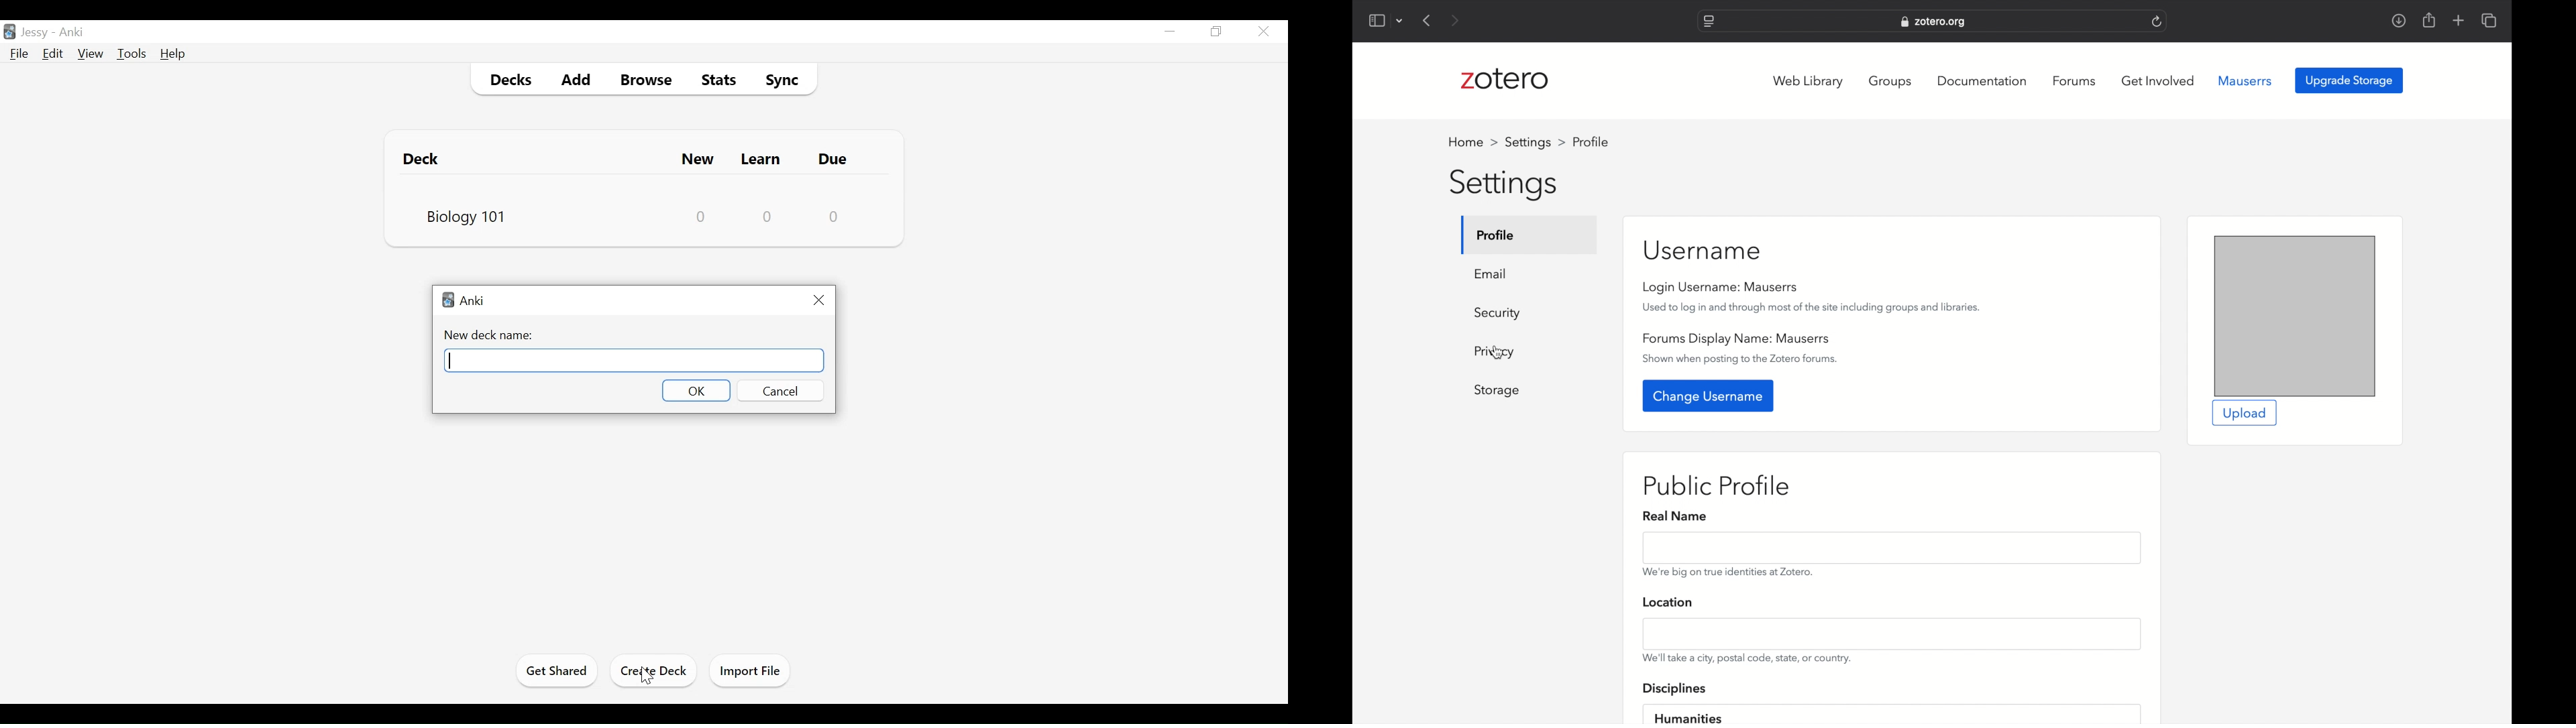 The height and width of the screenshot is (728, 2576). I want to click on security, so click(1497, 314).